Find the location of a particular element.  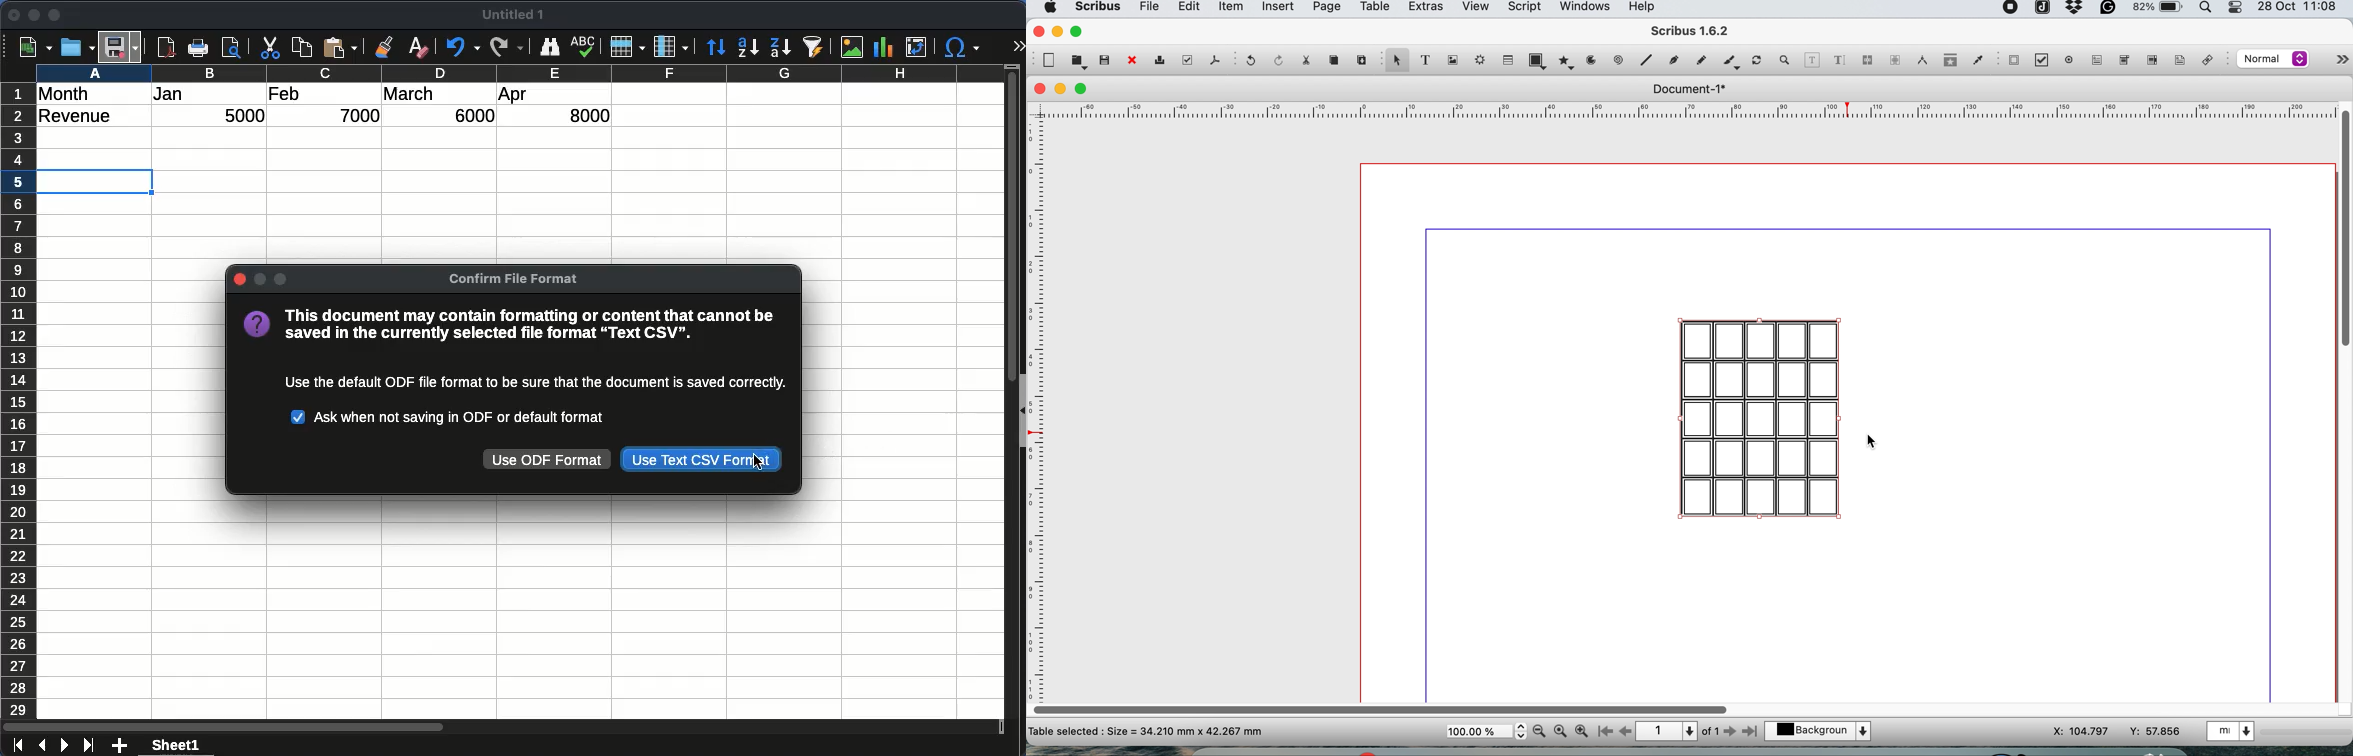

zoom out is located at coordinates (1541, 731).